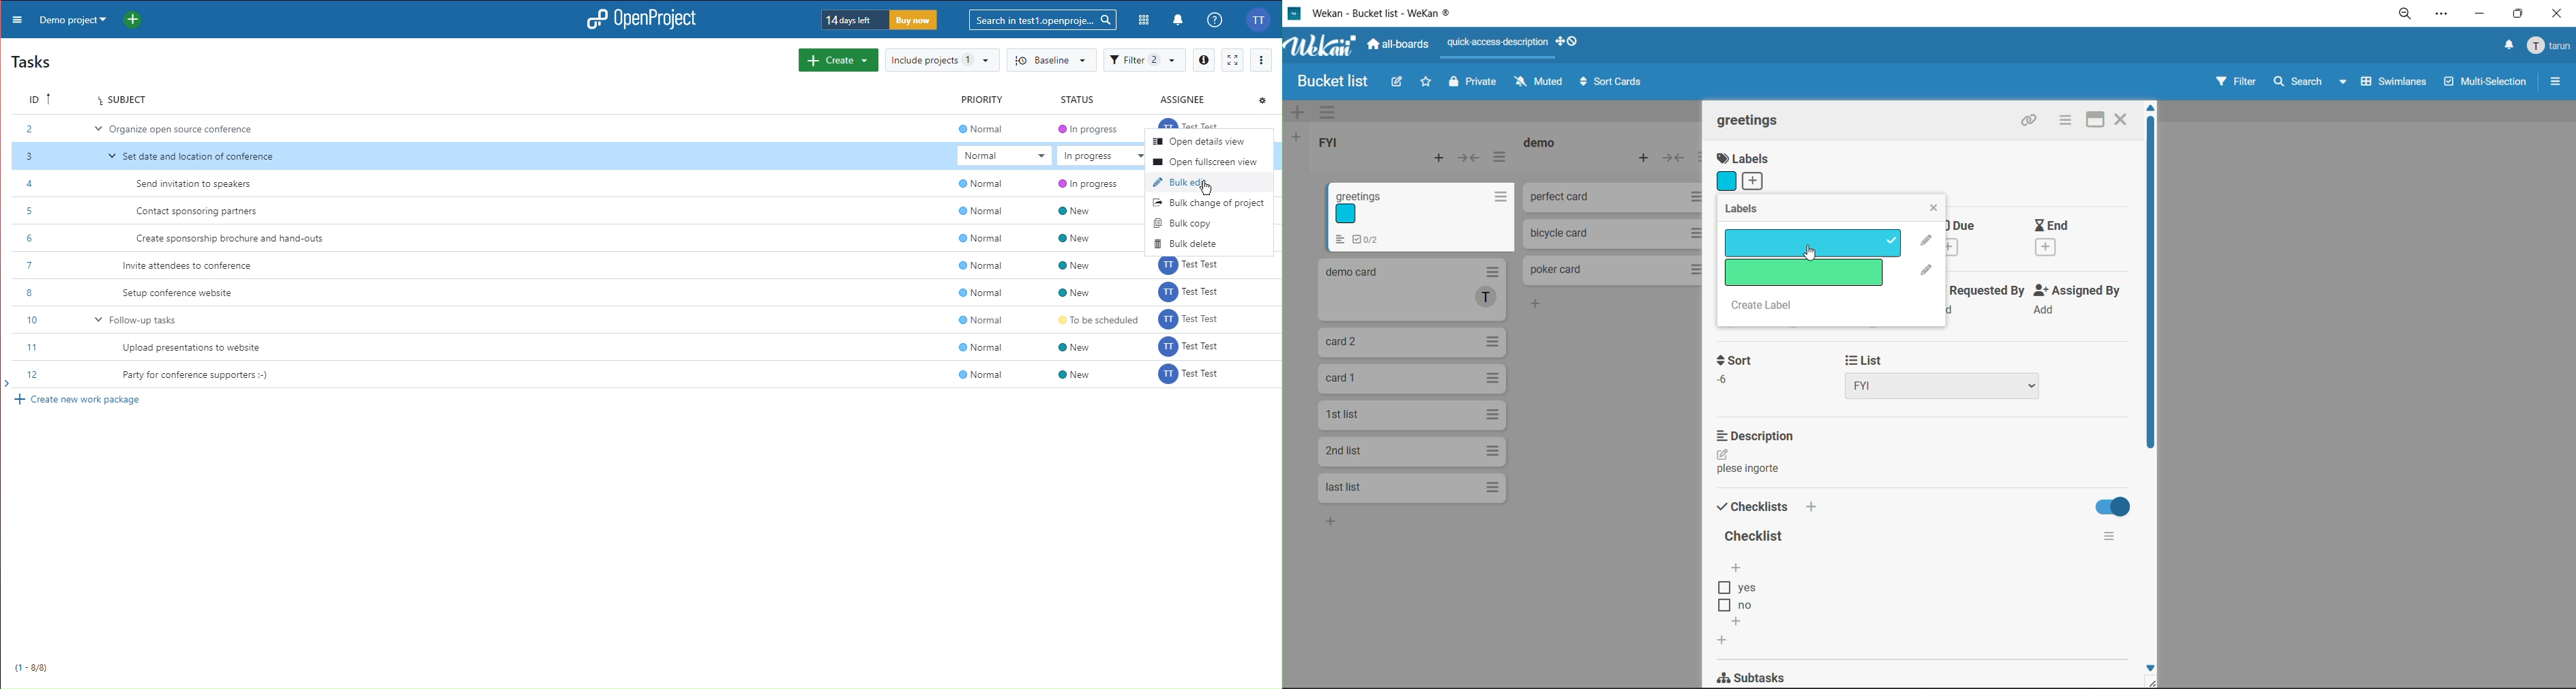 This screenshot has height=700, width=2576. What do you see at coordinates (1410, 450) in the screenshot?
I see `card 6` at bounding box center [1410, 450].